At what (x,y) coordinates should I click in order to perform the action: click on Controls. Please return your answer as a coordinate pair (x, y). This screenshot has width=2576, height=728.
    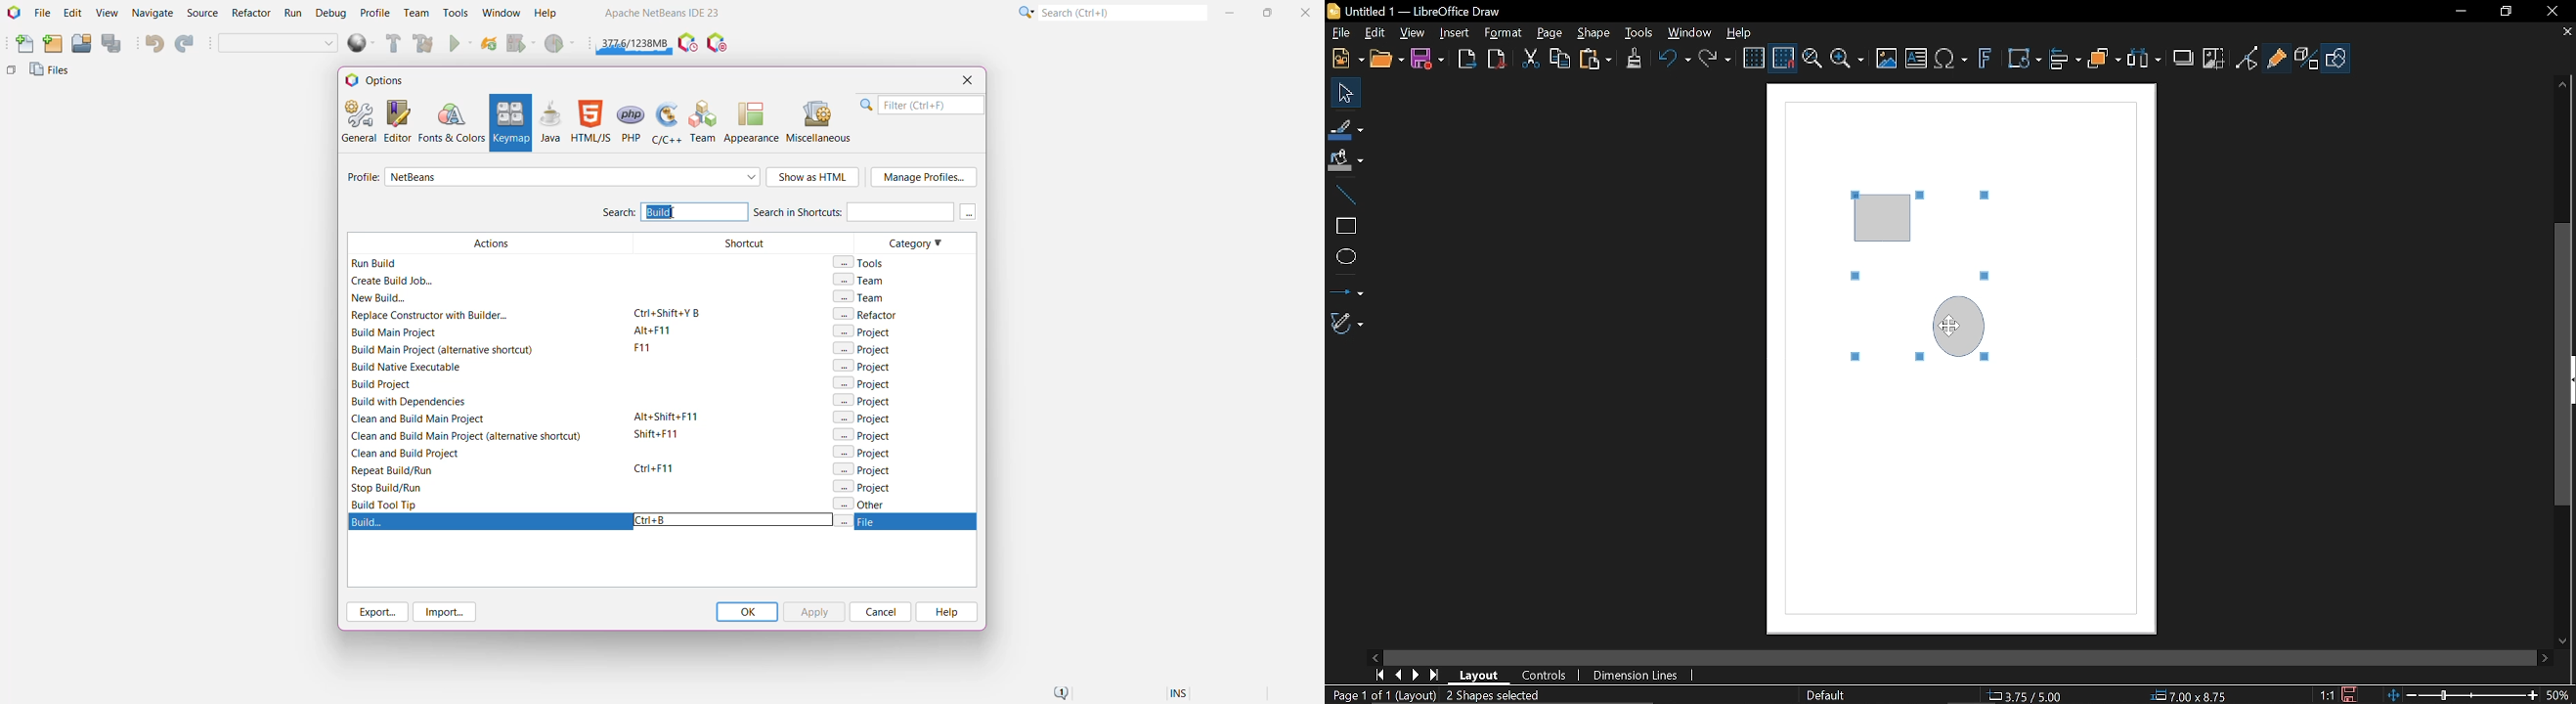
    Looking at the image, I should click on (1542, 676).